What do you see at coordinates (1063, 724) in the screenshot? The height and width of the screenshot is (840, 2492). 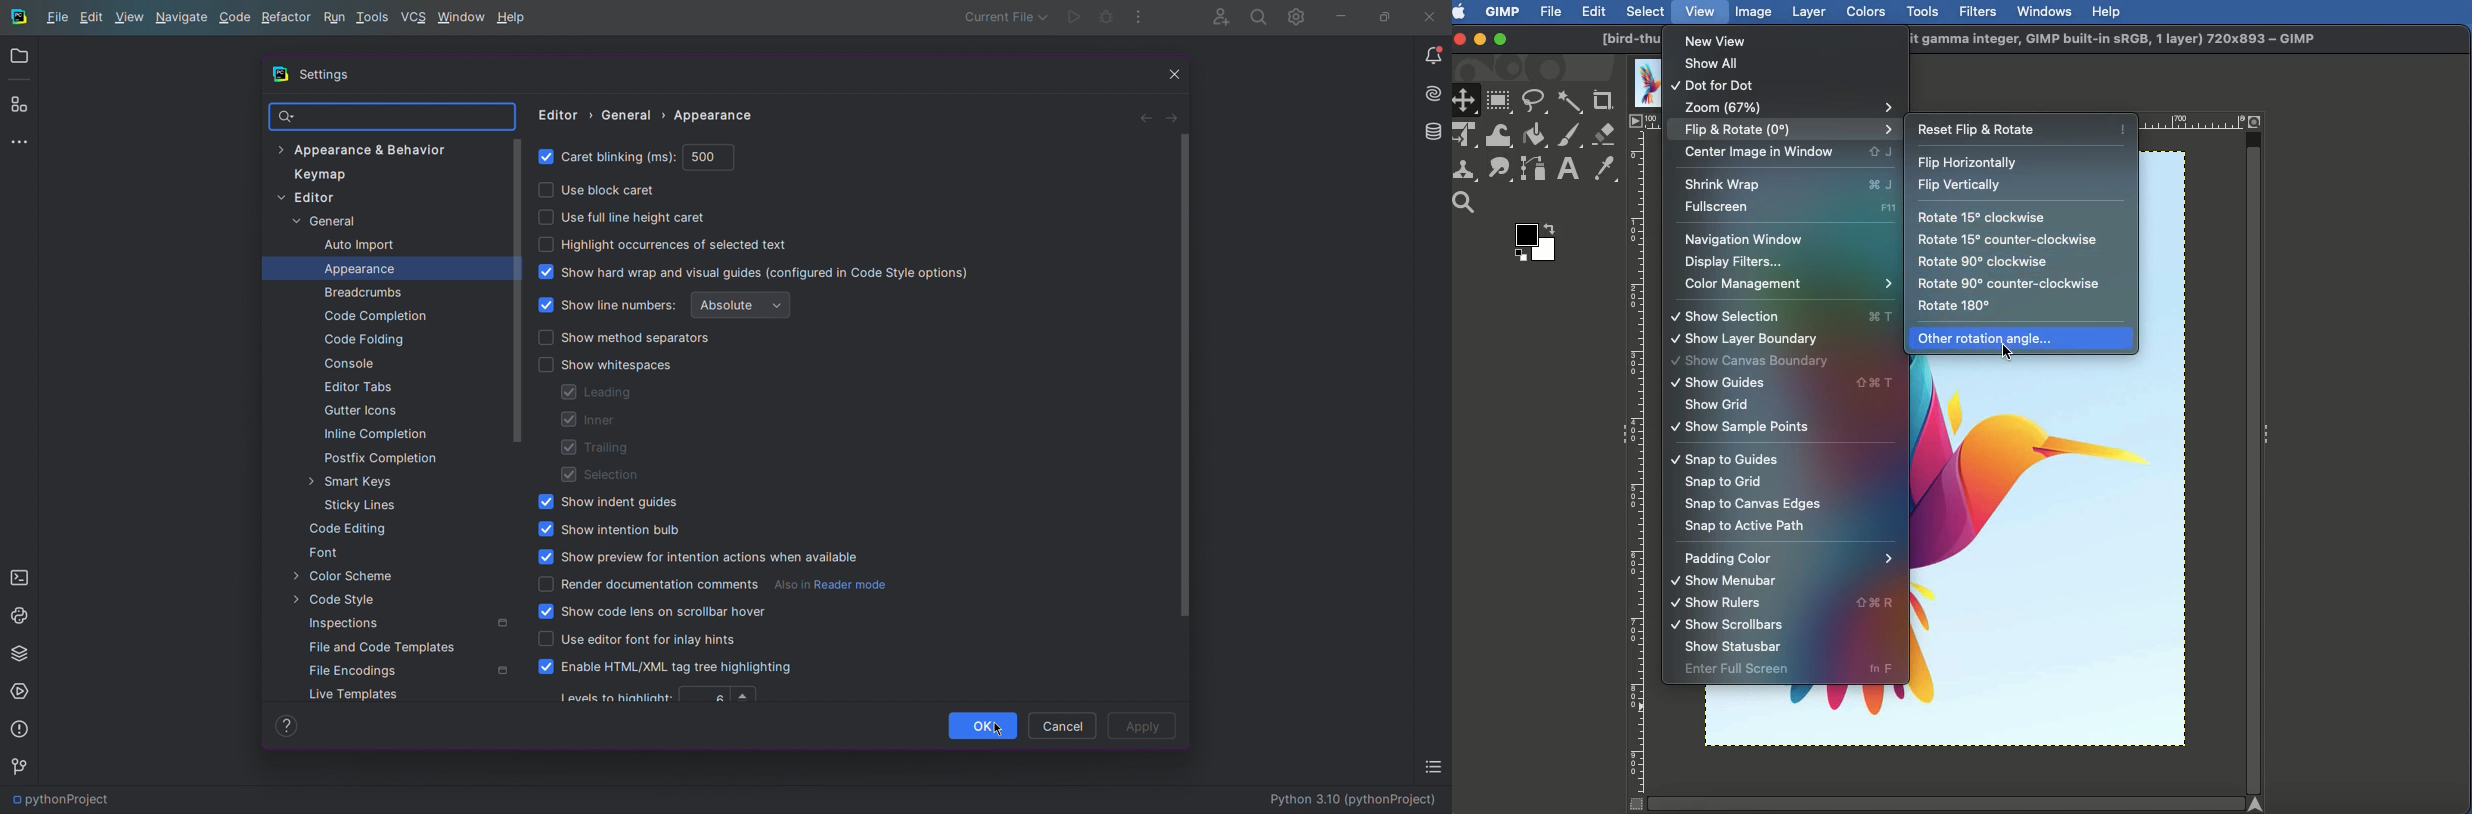 I see `Cancel` at bounding box center [1063, 724].